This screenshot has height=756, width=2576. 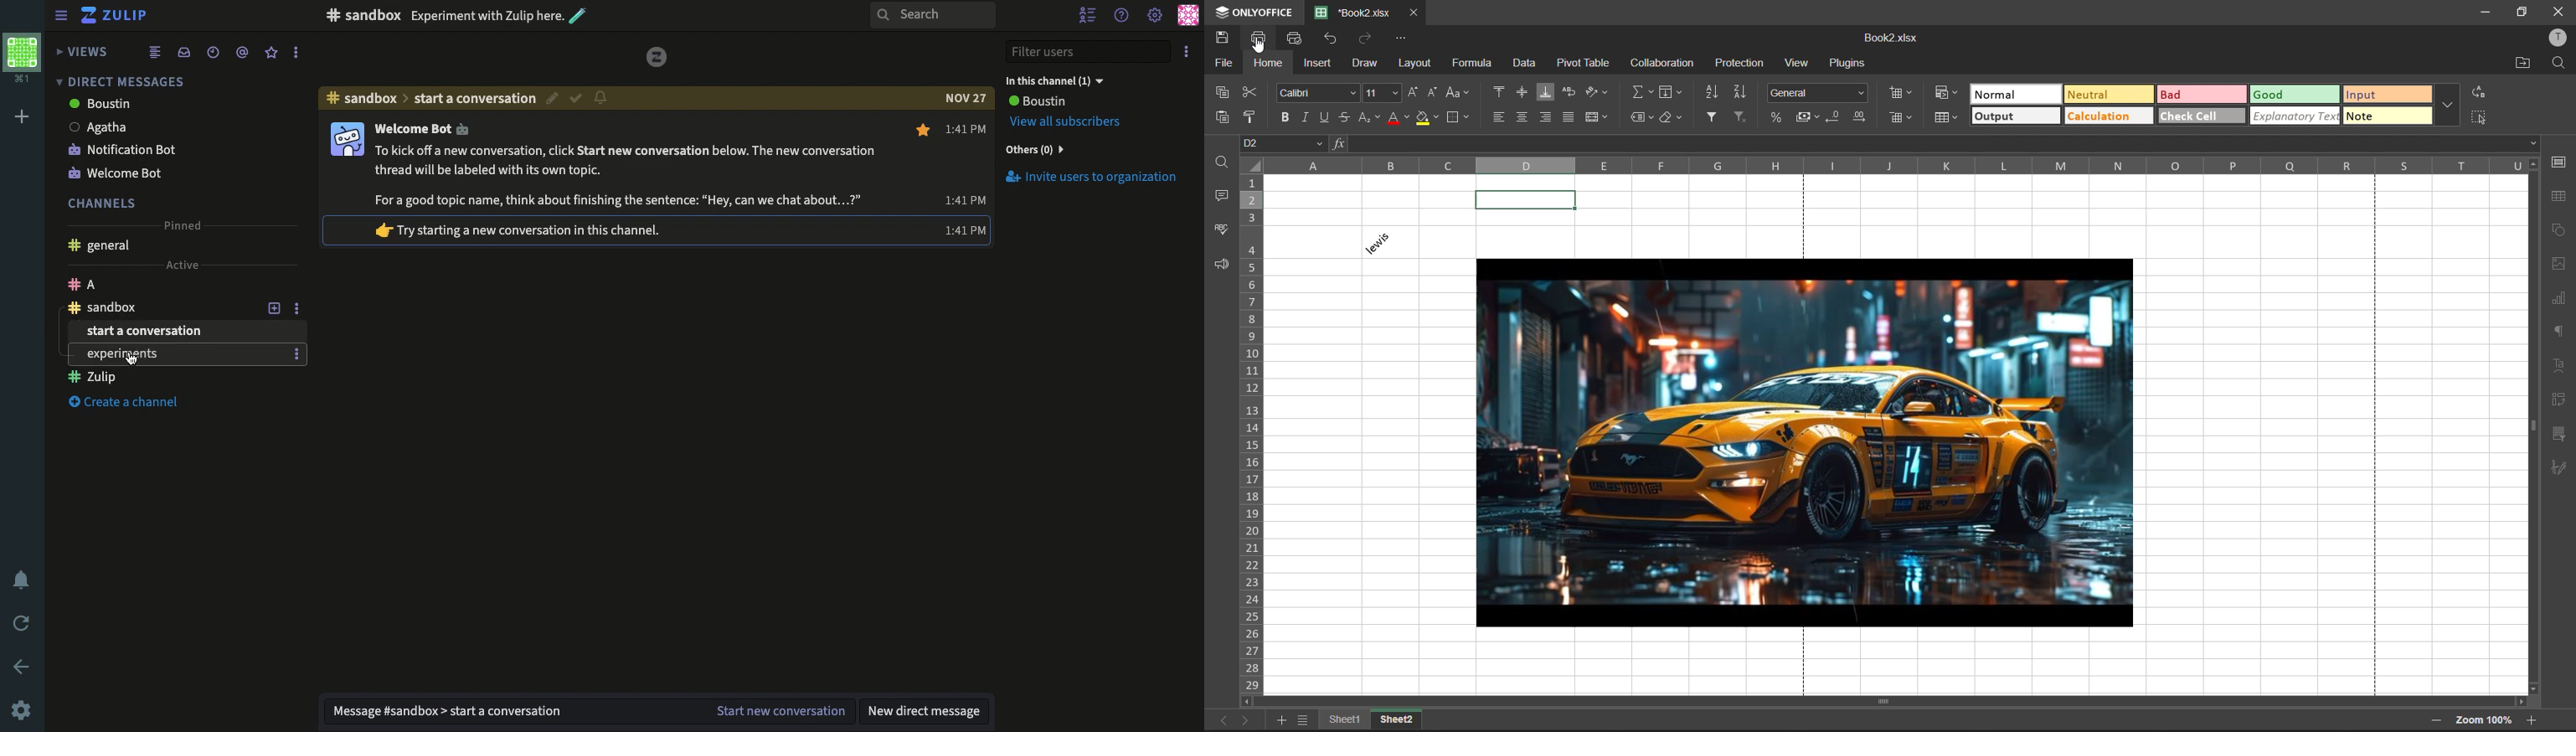 What do you see at coordinates (272, 52) in the screenshot?
I see `Favorite` at bounding box center [272, 52].